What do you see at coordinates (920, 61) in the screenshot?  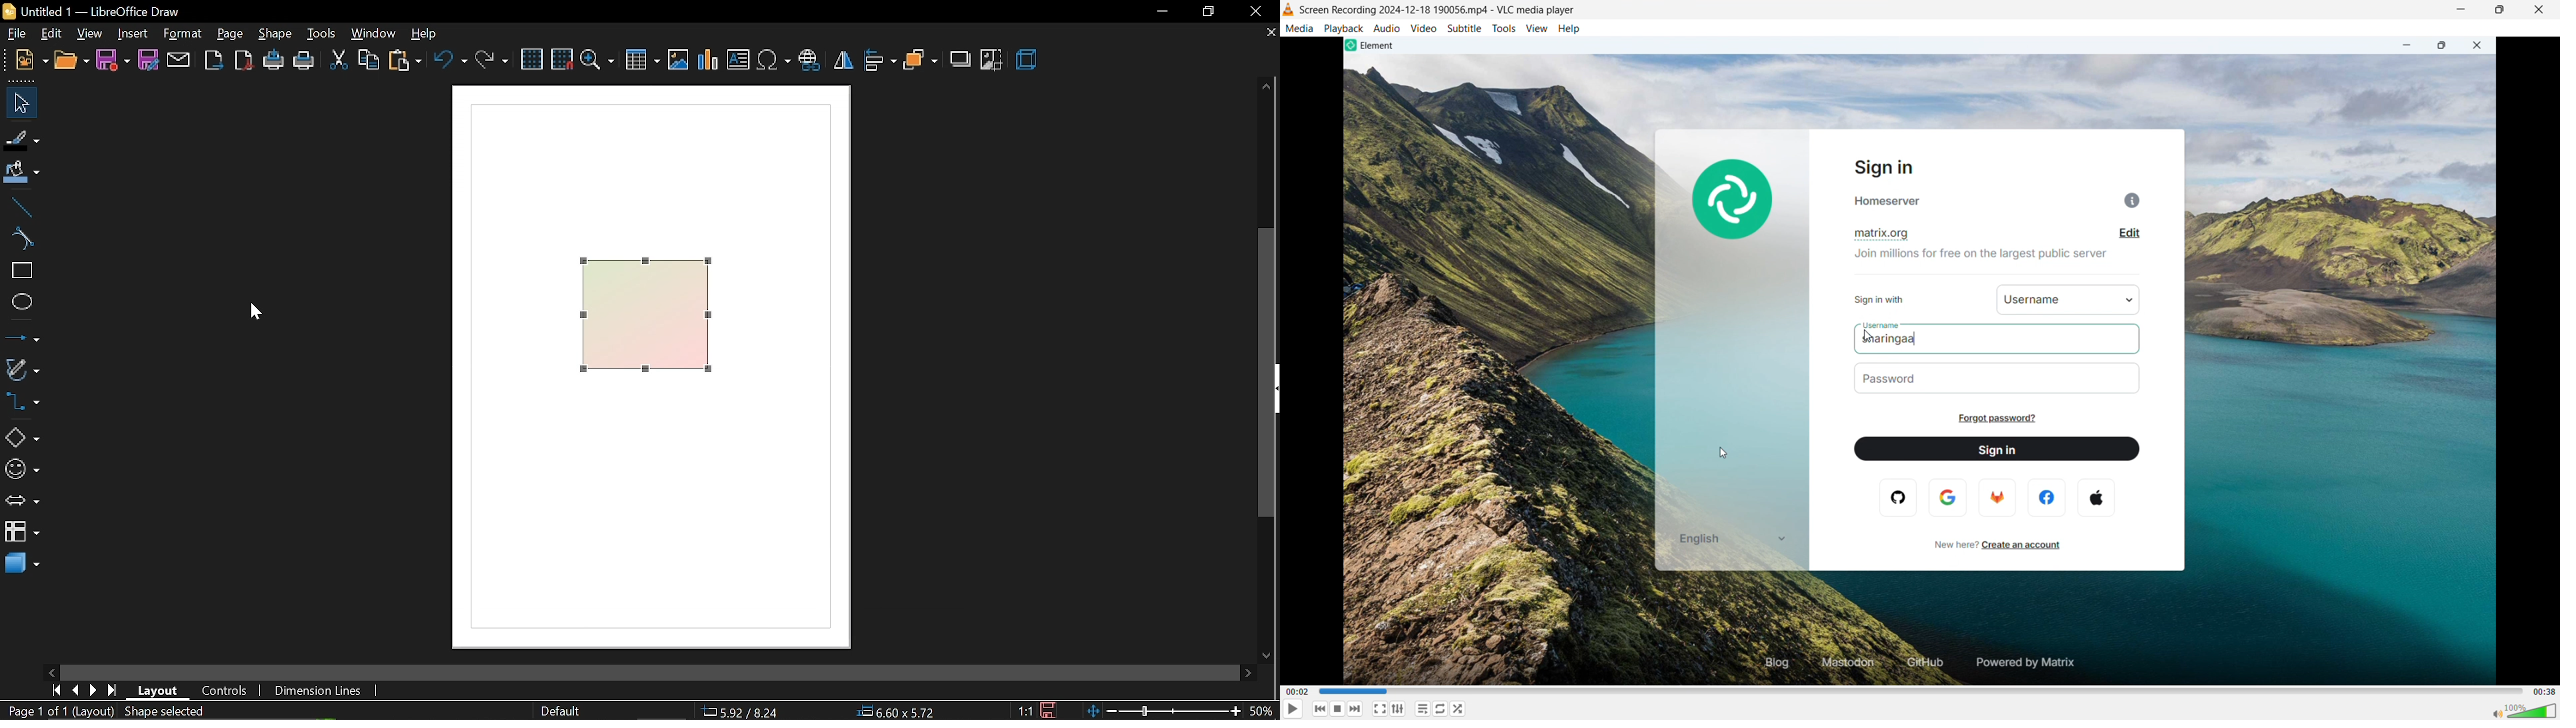 I see `arrange` at bounding box center [920, 61].